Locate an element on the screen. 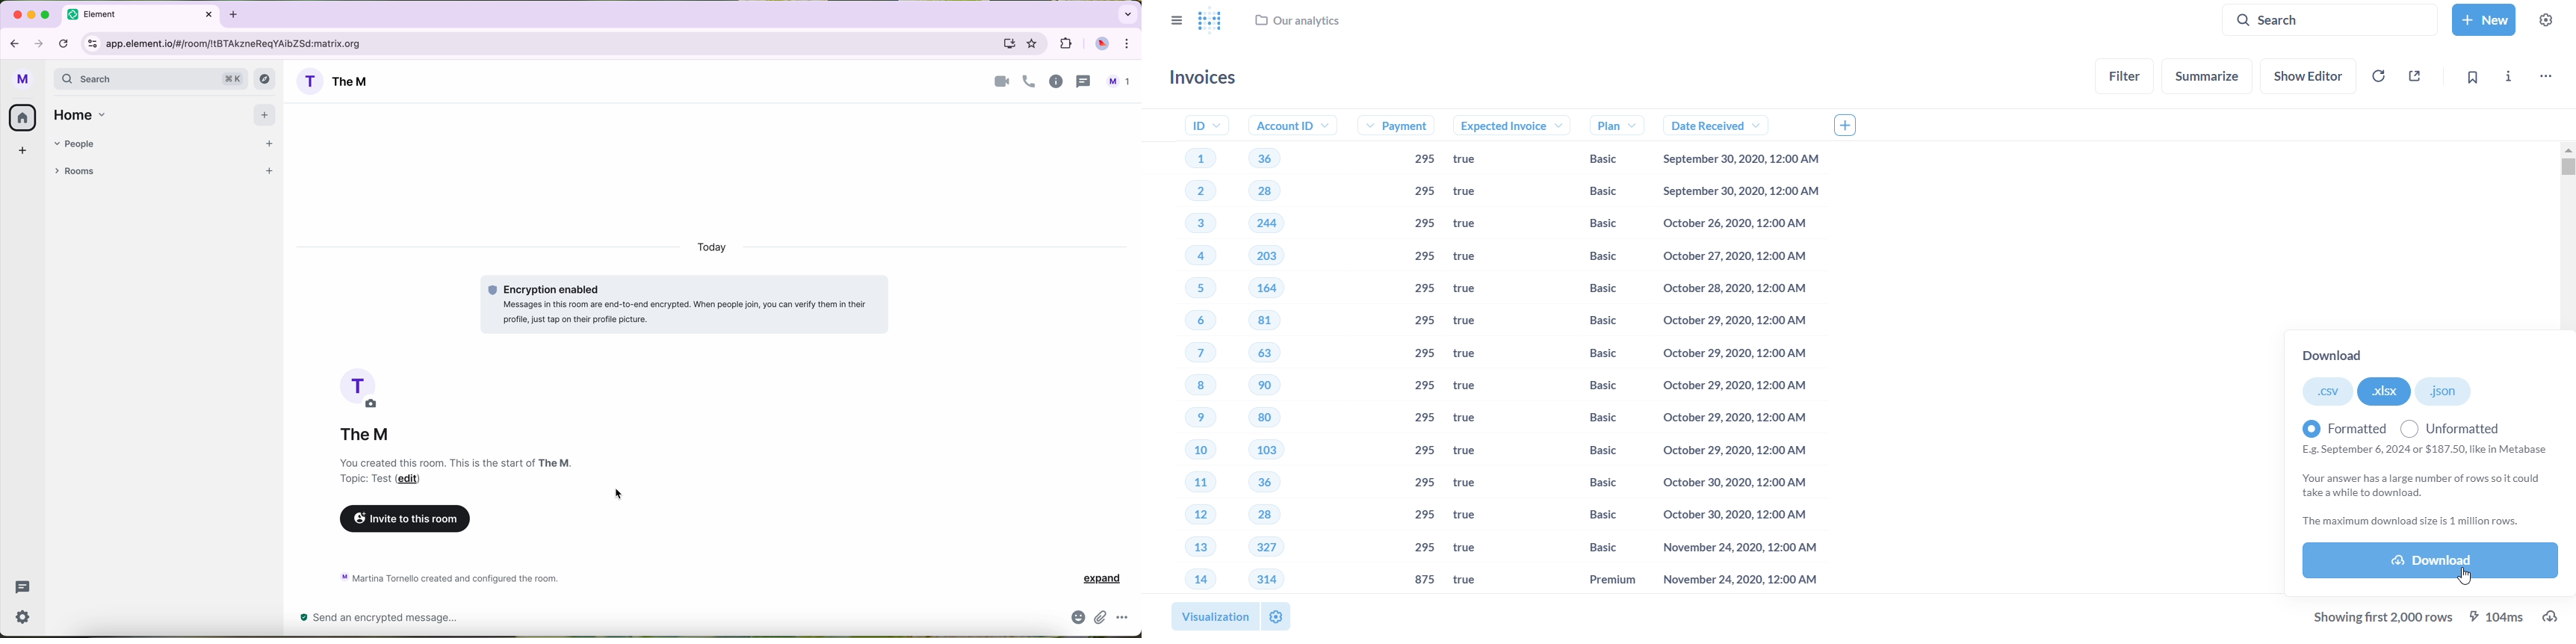 The image size is (2576, 644). filter is located at coordinates (2125, 75).